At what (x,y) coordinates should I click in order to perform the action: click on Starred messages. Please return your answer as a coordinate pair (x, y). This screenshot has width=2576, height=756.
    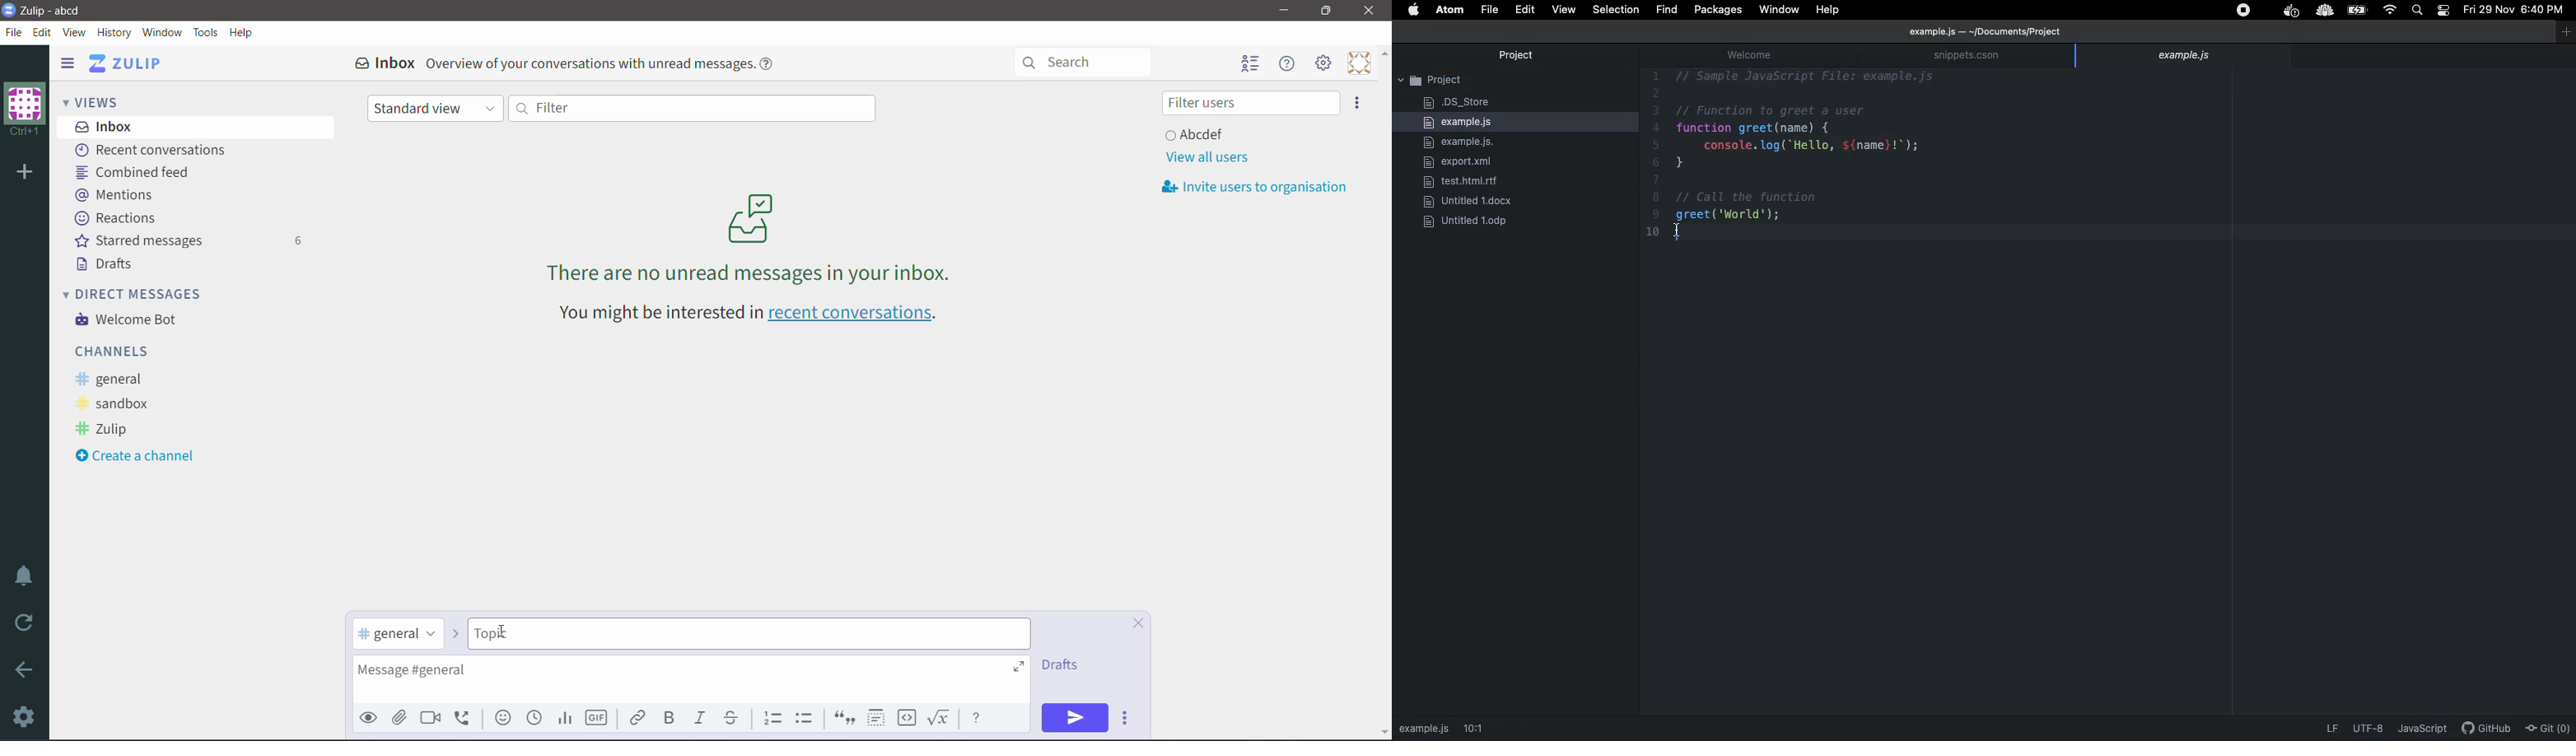
    Looking at the image, I should click on (188, 240).